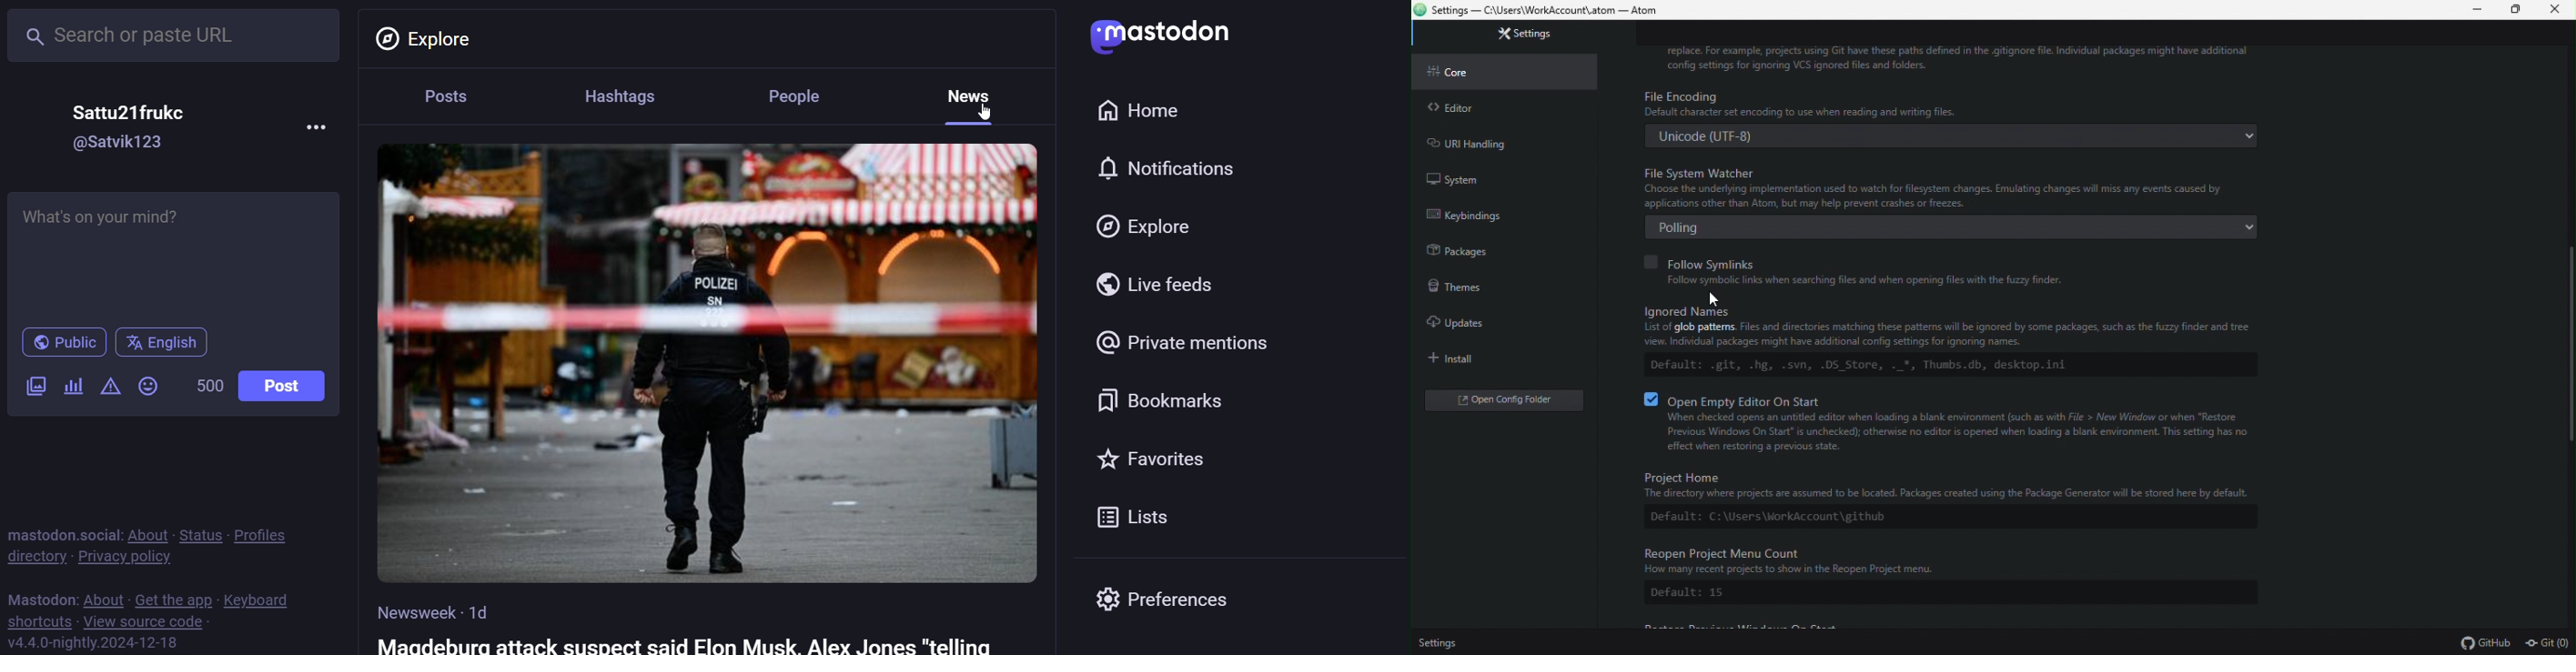  What do you see at coordinates (1490, 357) in the screenshot?
I see `install` at bounding box center [1490, 357].